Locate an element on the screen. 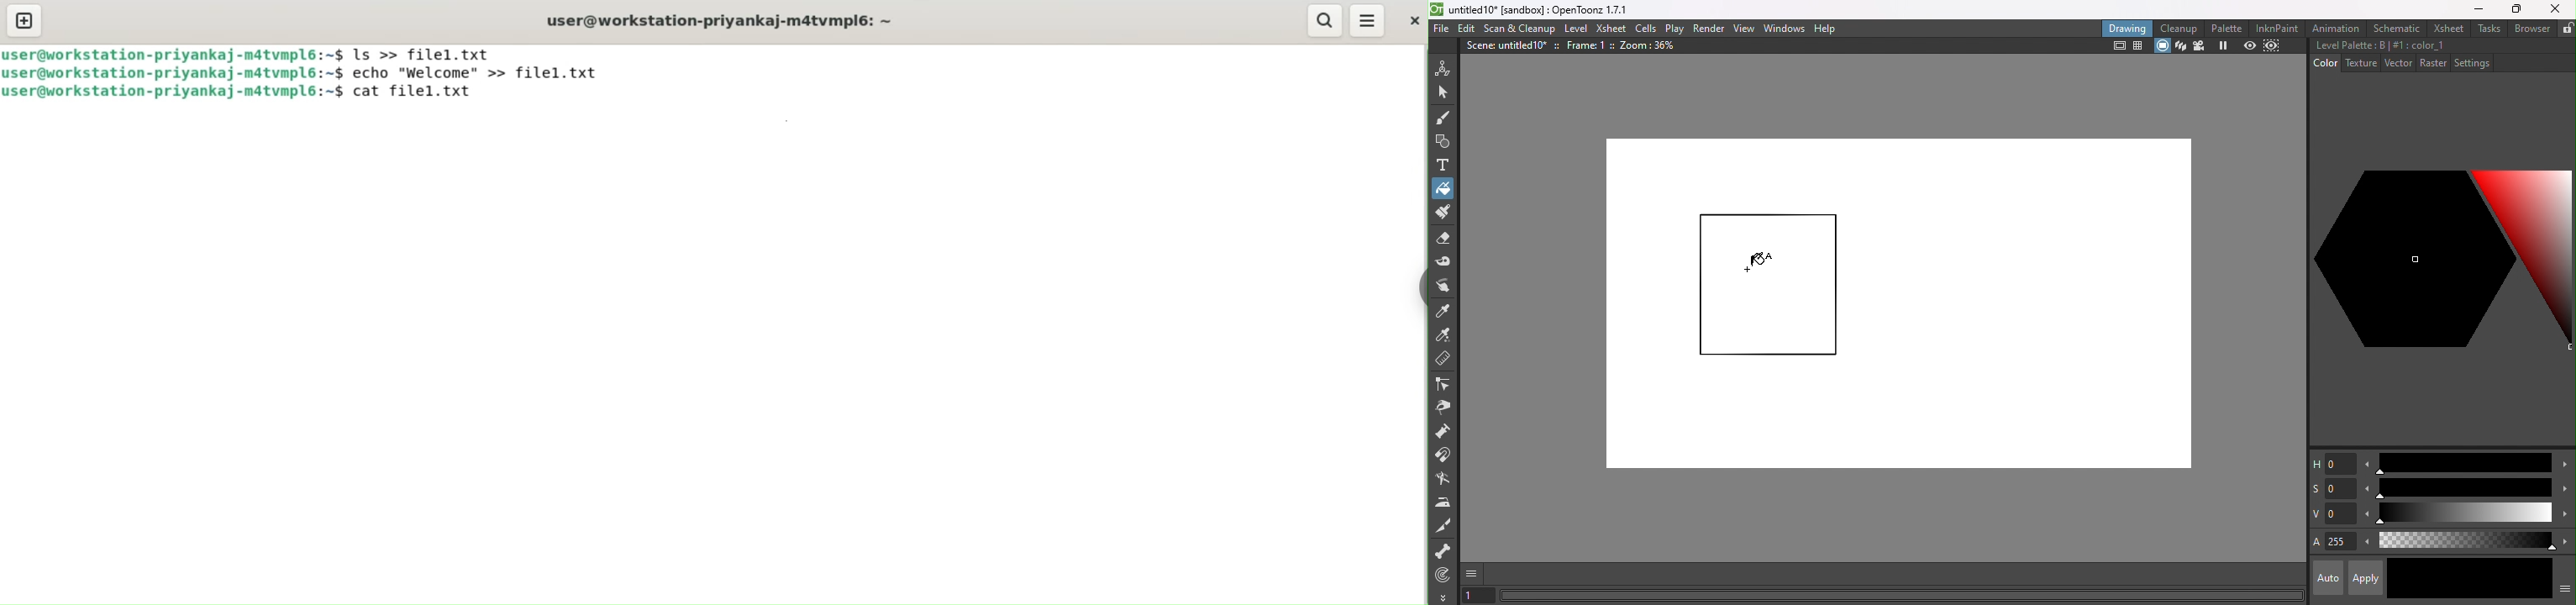 This screenshot has width=2576, height=616. Increase is located at coordinates (2565, 515).